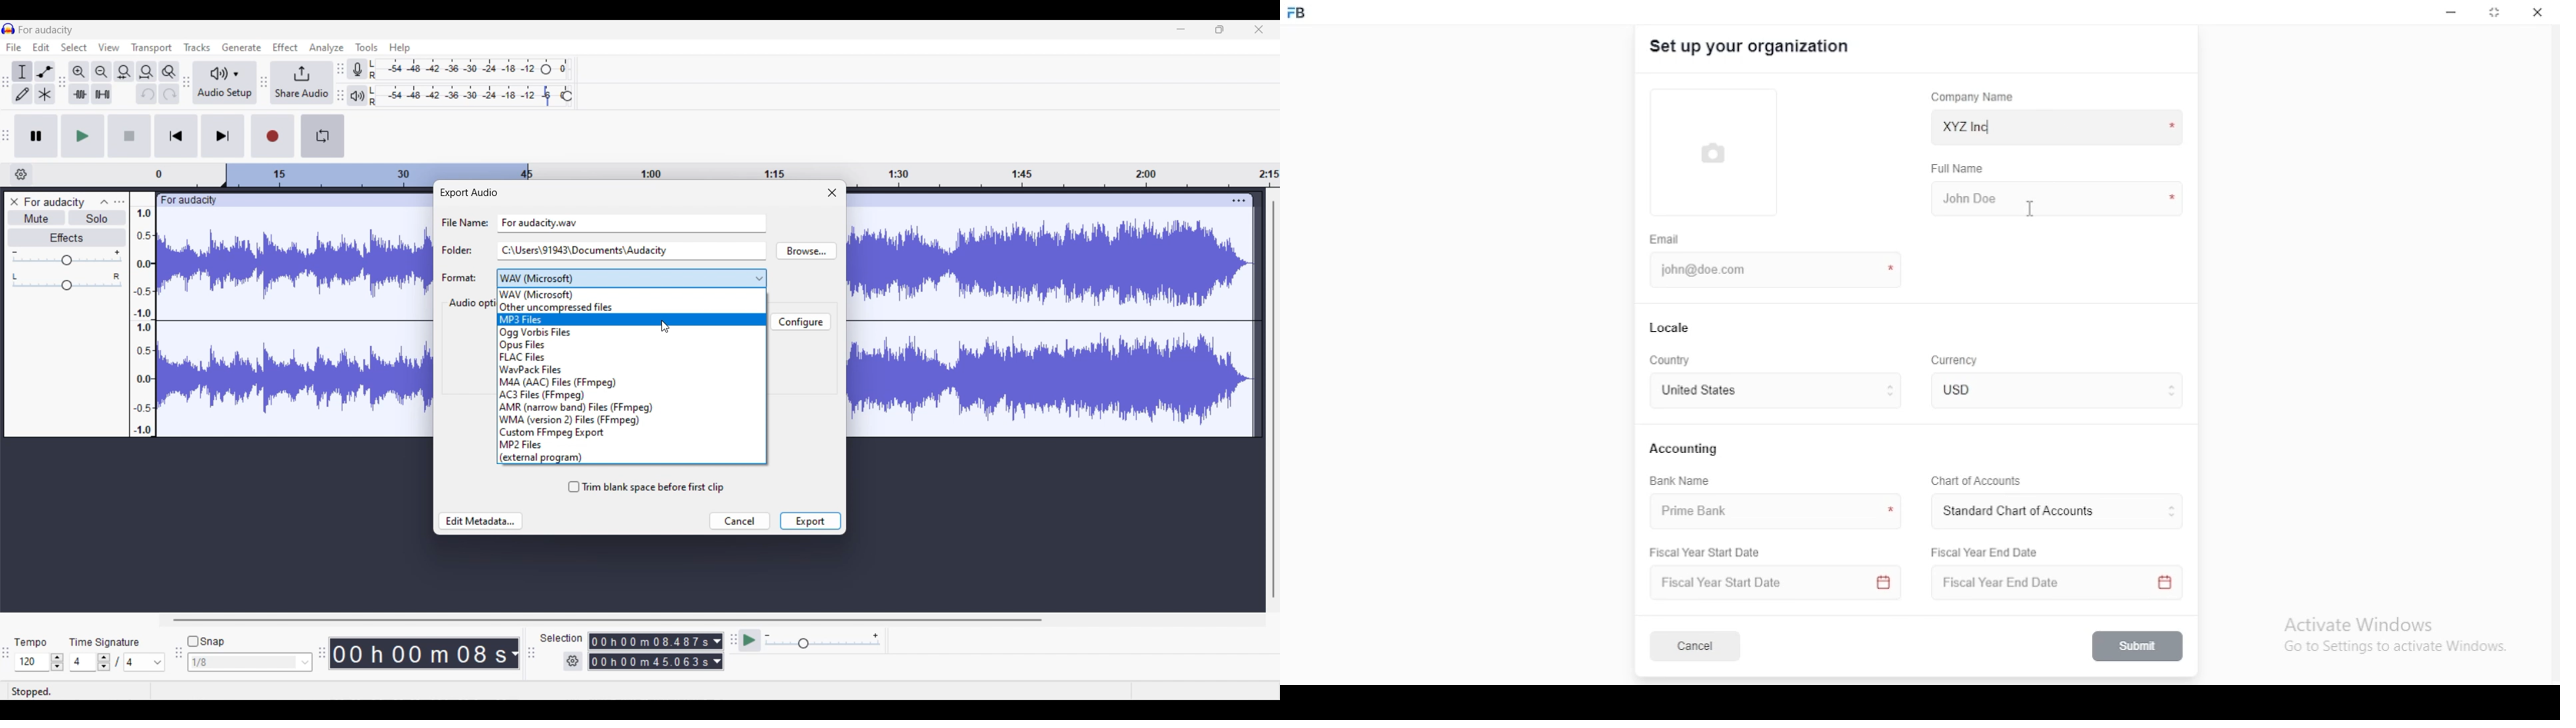  I want to click on Tempo settings, so click(30, 643).